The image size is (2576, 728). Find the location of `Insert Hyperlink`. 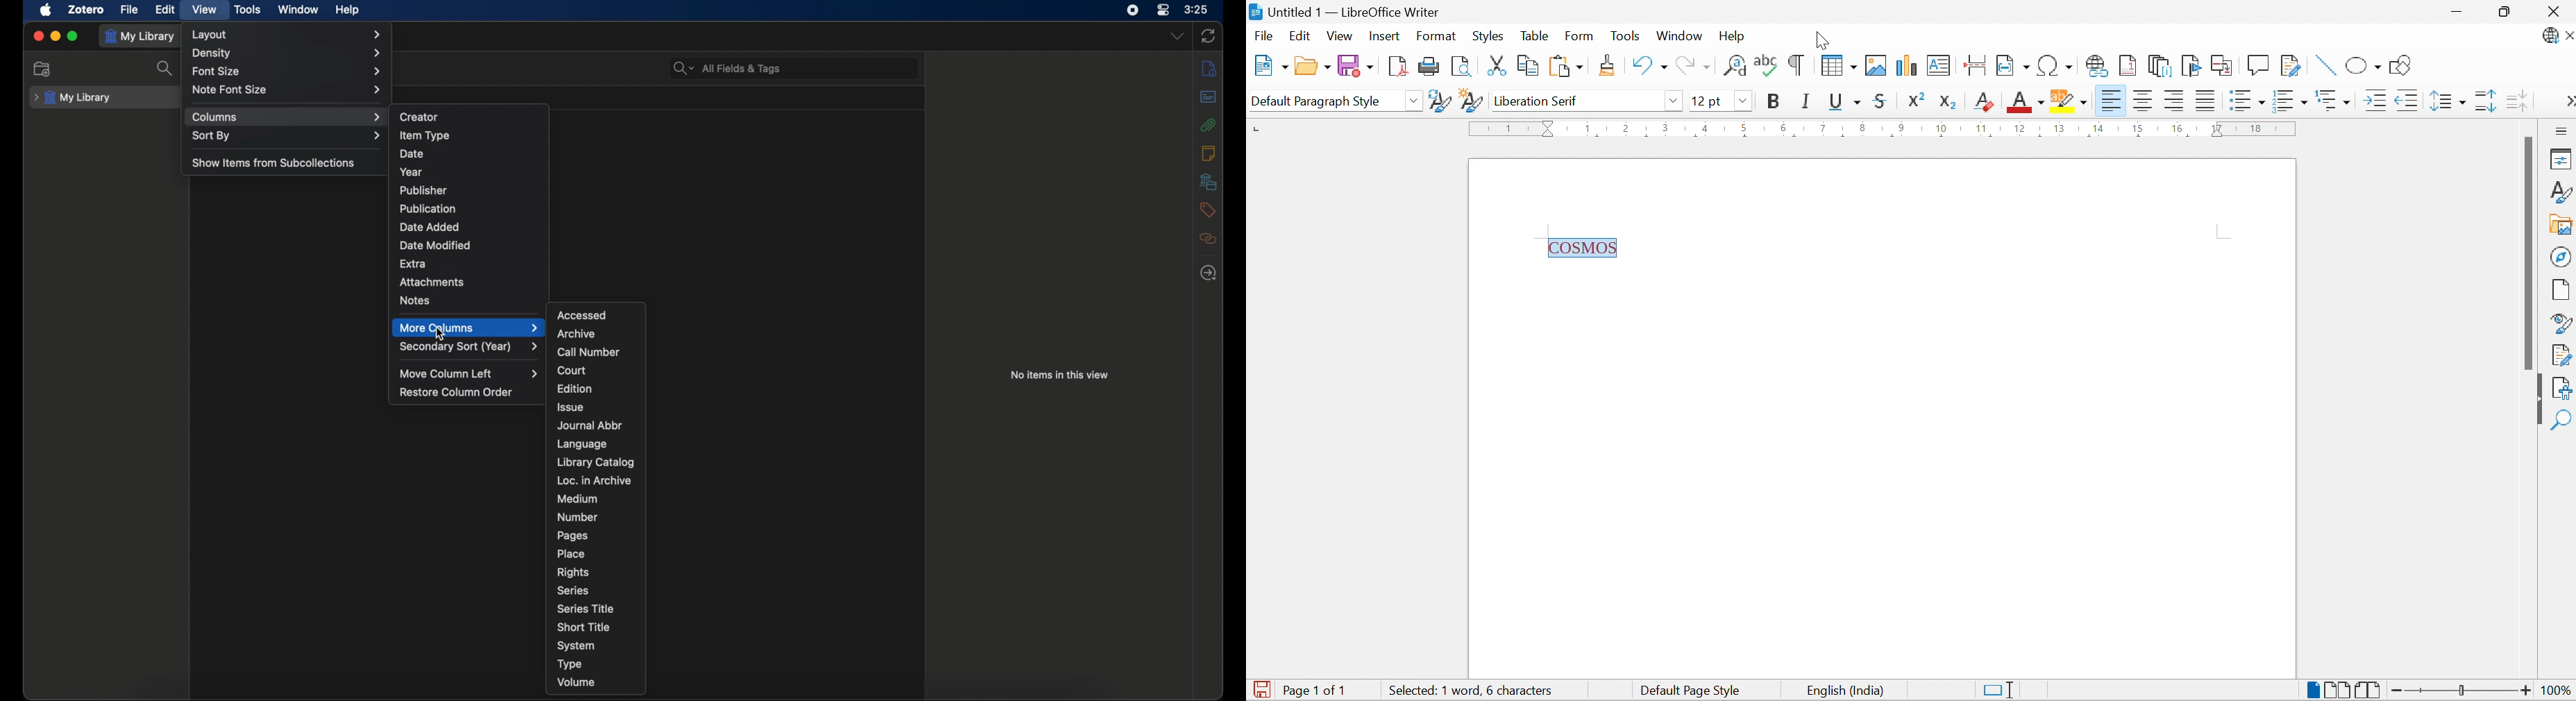

Insert Hyperlink is located at coordinates (2096, 65).